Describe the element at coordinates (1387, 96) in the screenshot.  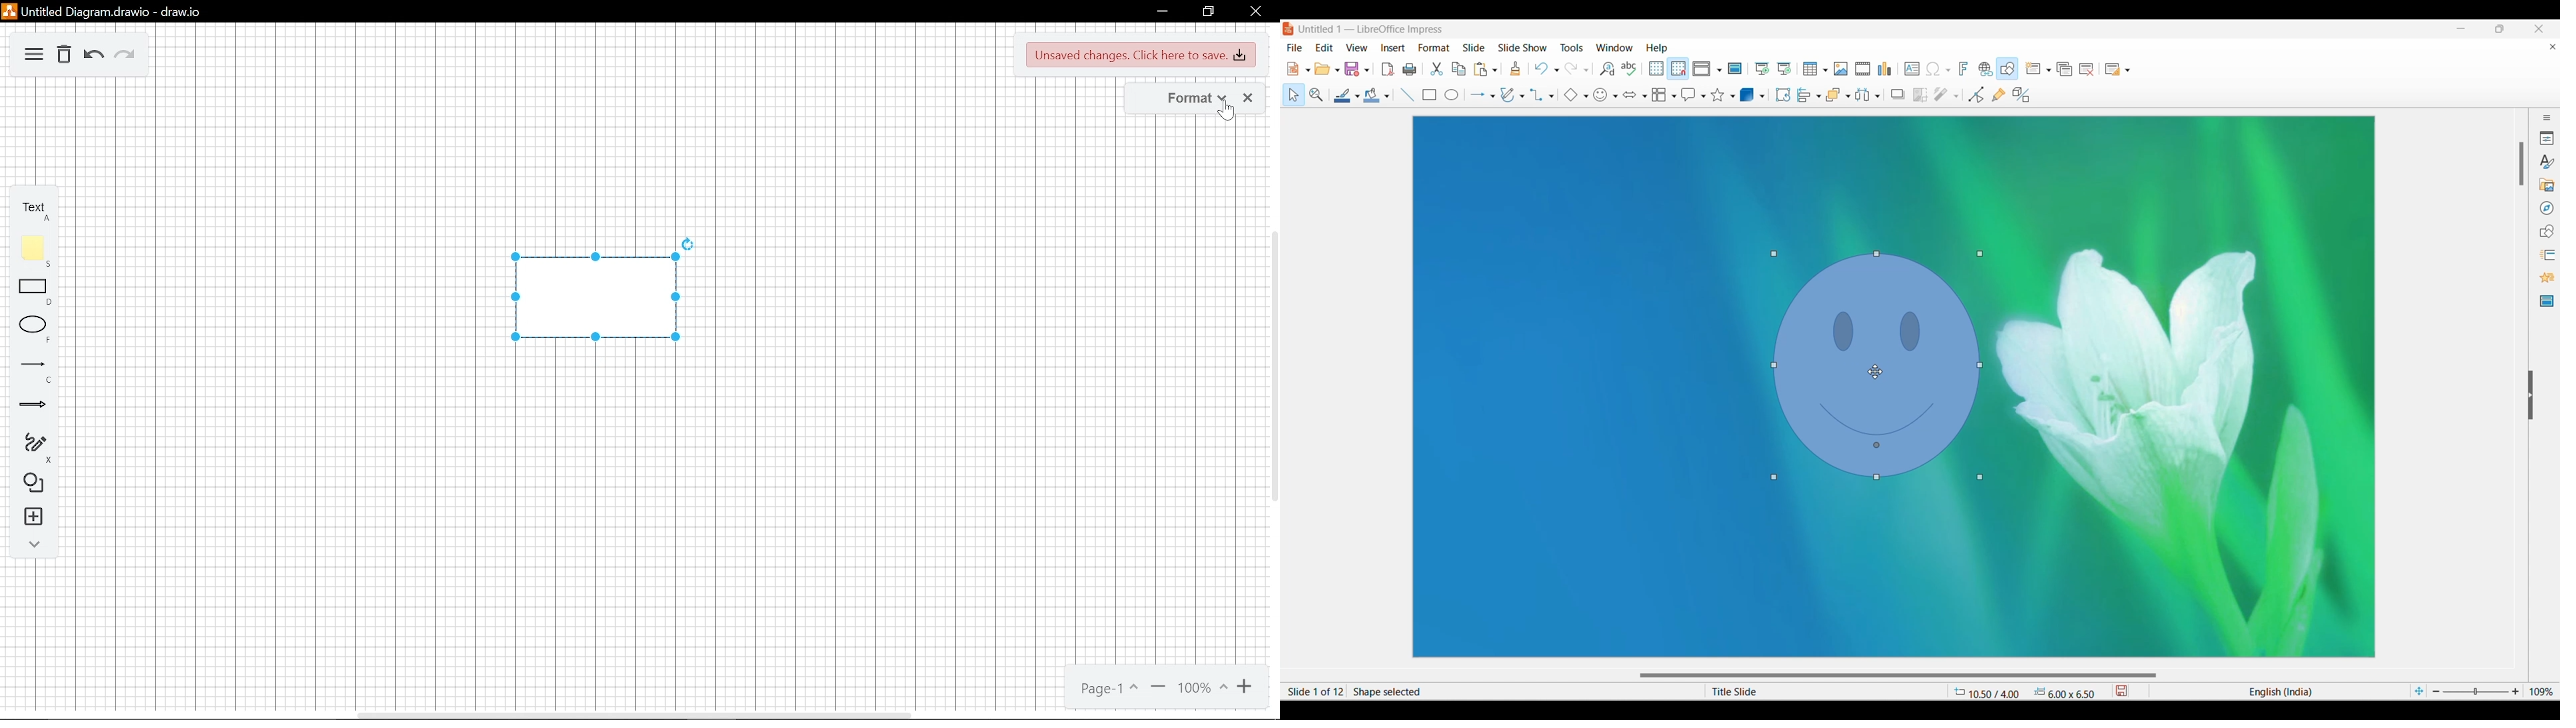
I see `Fill options` at that location.